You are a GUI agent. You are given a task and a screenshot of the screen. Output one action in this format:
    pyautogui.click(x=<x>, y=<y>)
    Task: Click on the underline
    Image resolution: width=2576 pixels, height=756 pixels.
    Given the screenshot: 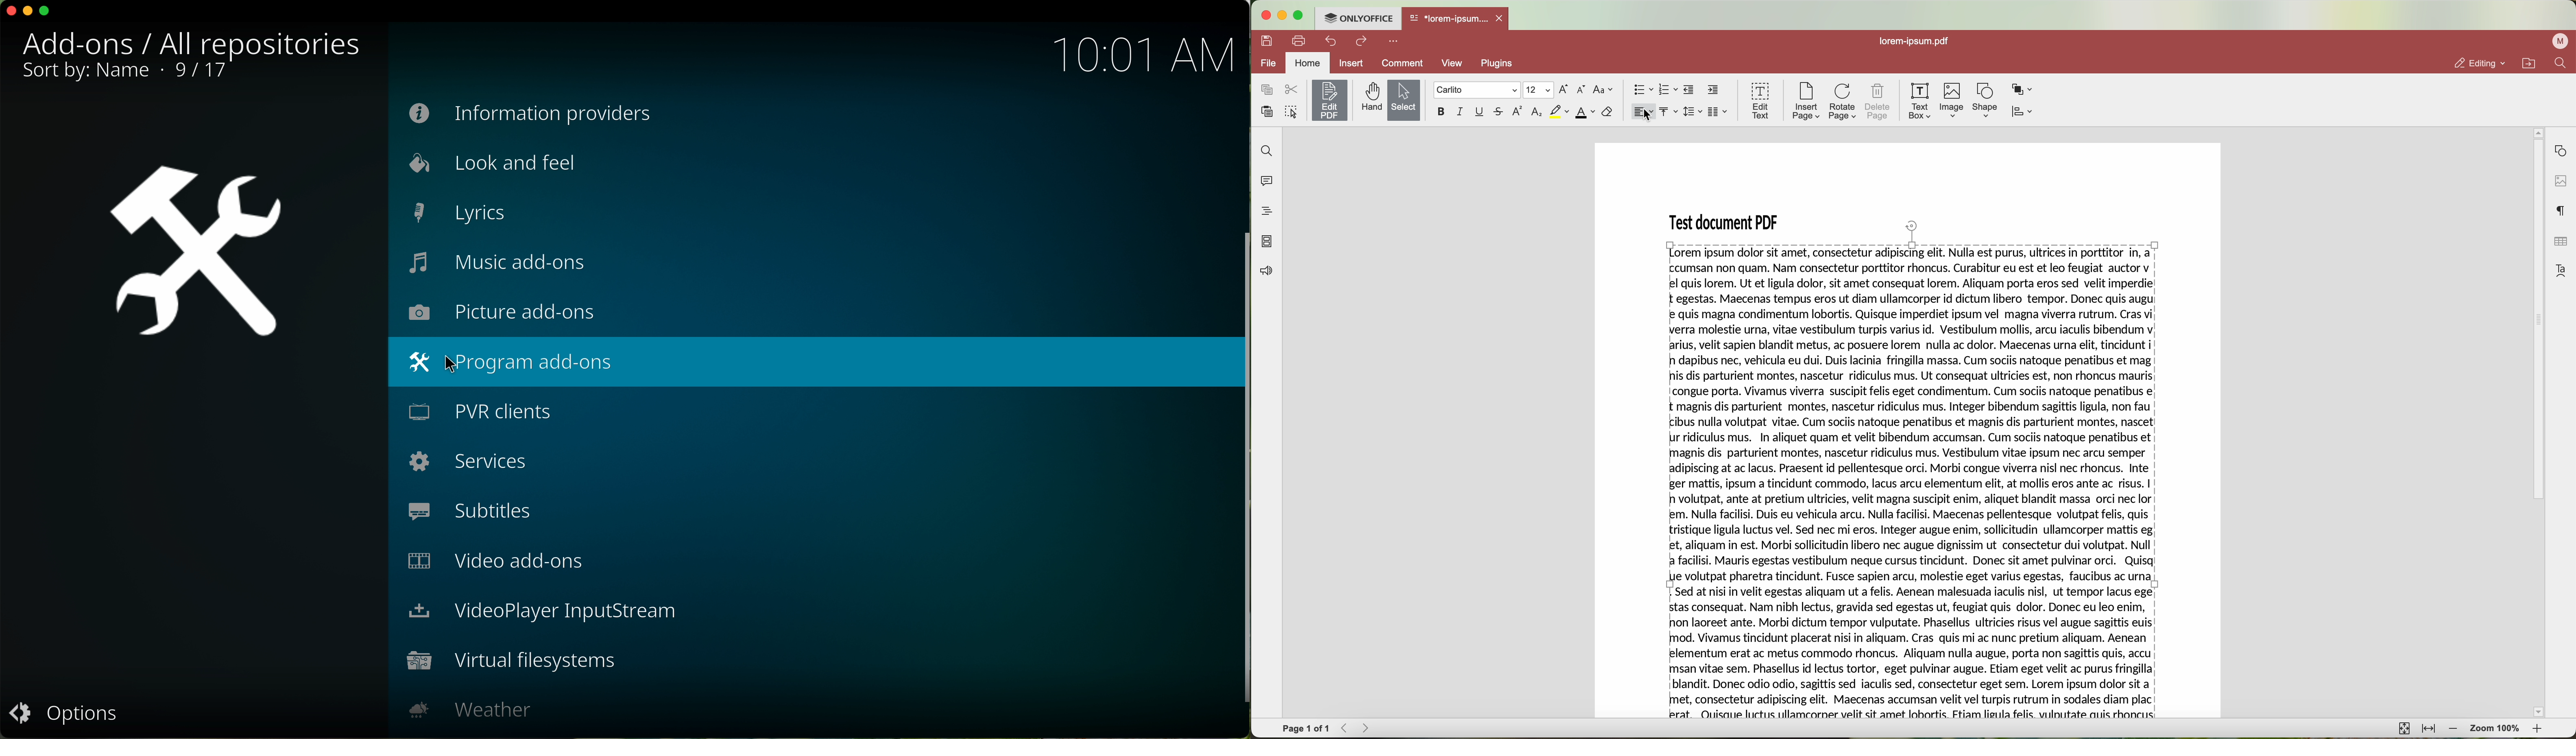 What is the action you would take?
    pyautogui.click(x=1481, y=112)
    